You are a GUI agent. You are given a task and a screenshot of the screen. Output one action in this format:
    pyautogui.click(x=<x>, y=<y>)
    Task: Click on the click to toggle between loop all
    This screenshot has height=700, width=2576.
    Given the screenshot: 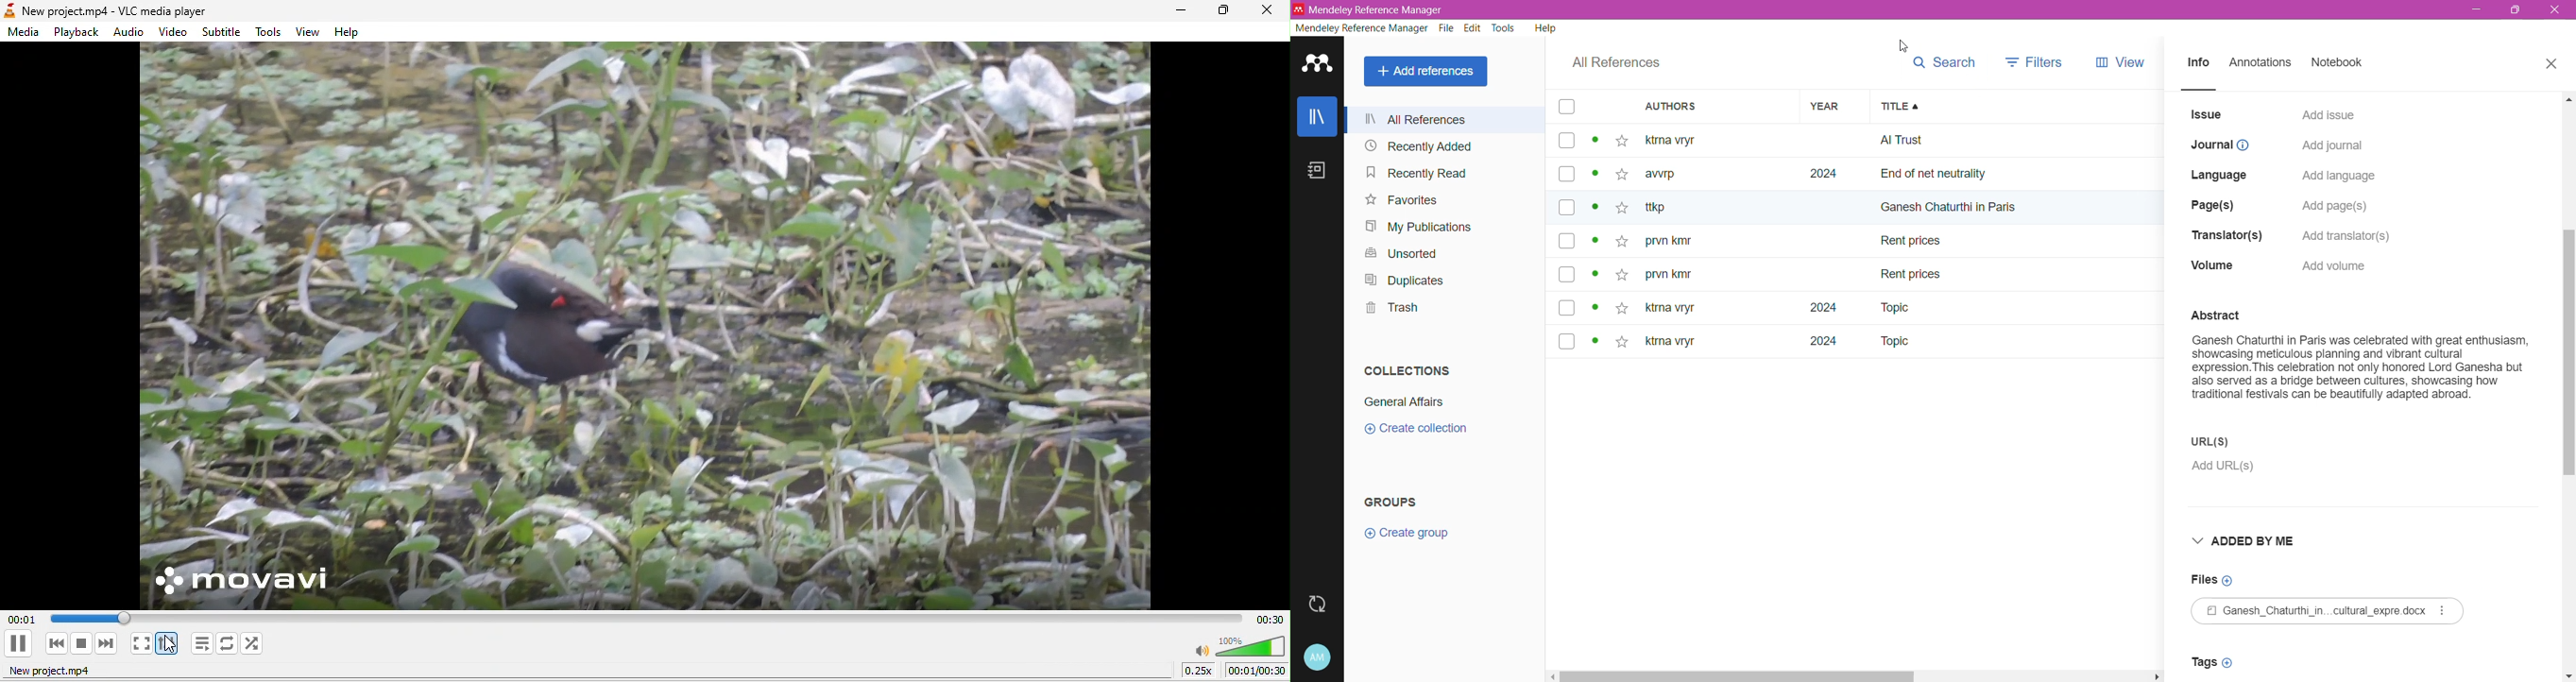 What is the action you would take?
    pyautogui.click(x=227, y=643)
    